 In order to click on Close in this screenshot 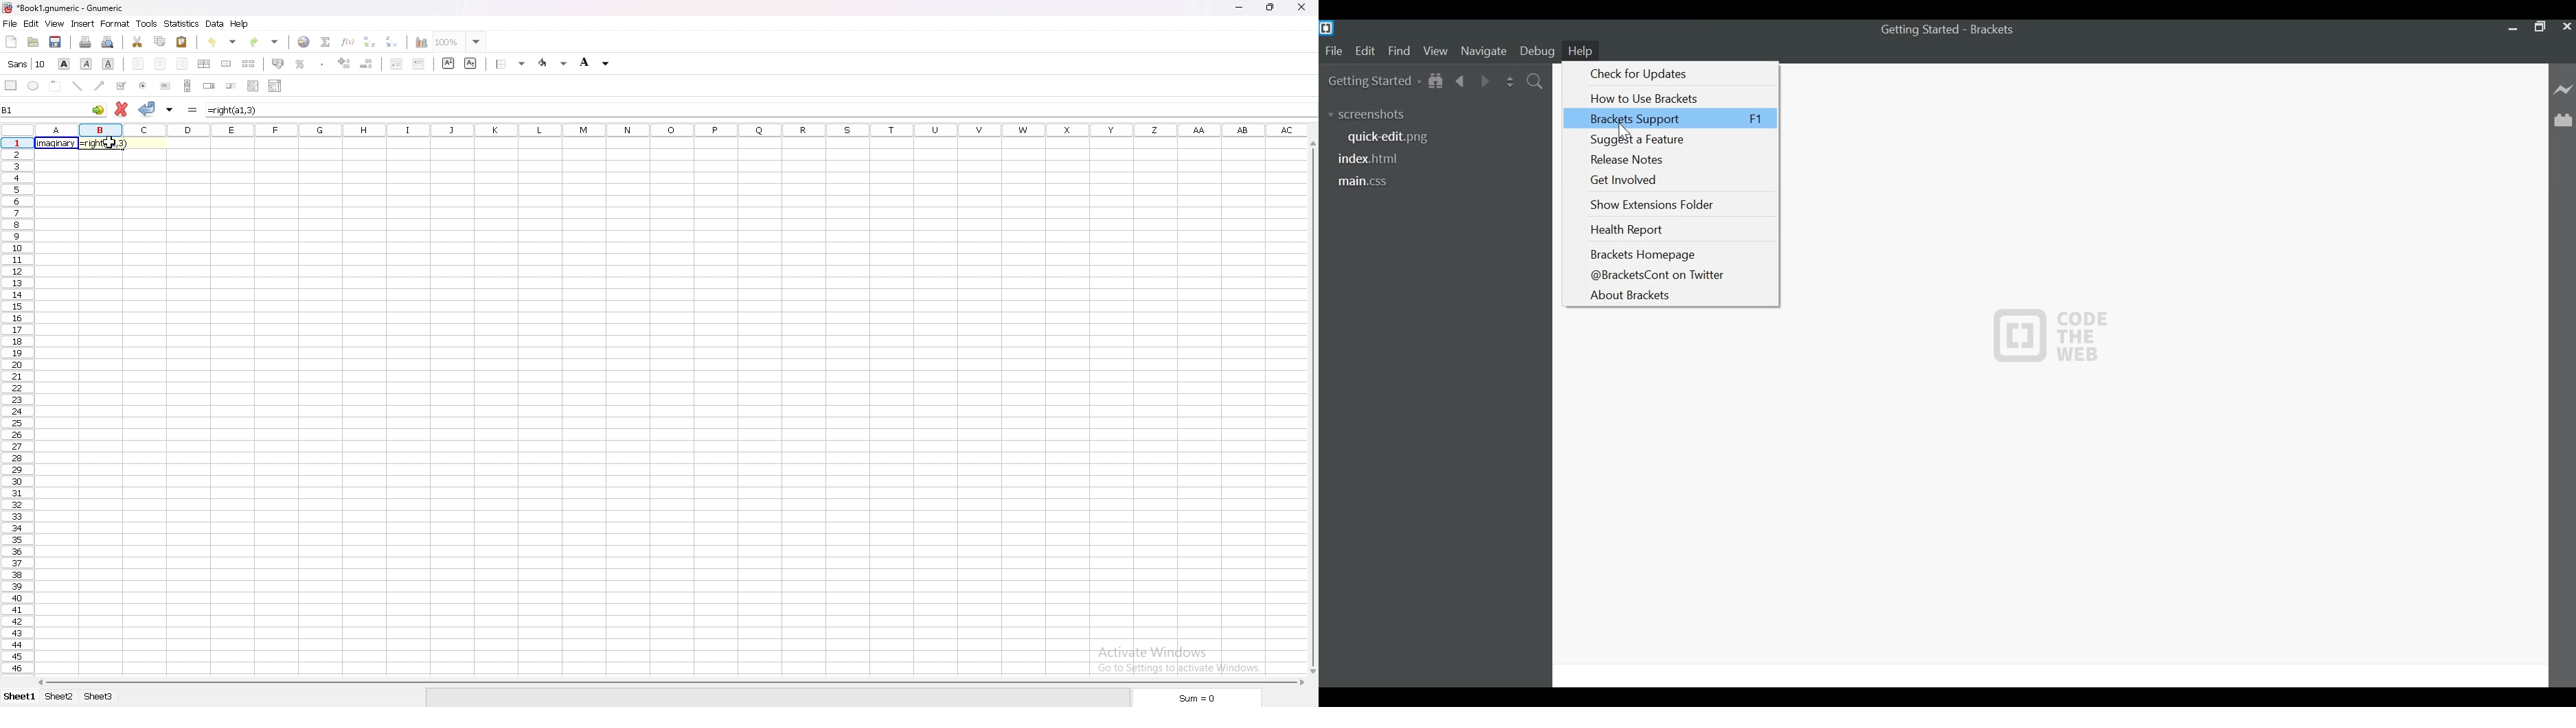, I will do `click(2566, 27)`.